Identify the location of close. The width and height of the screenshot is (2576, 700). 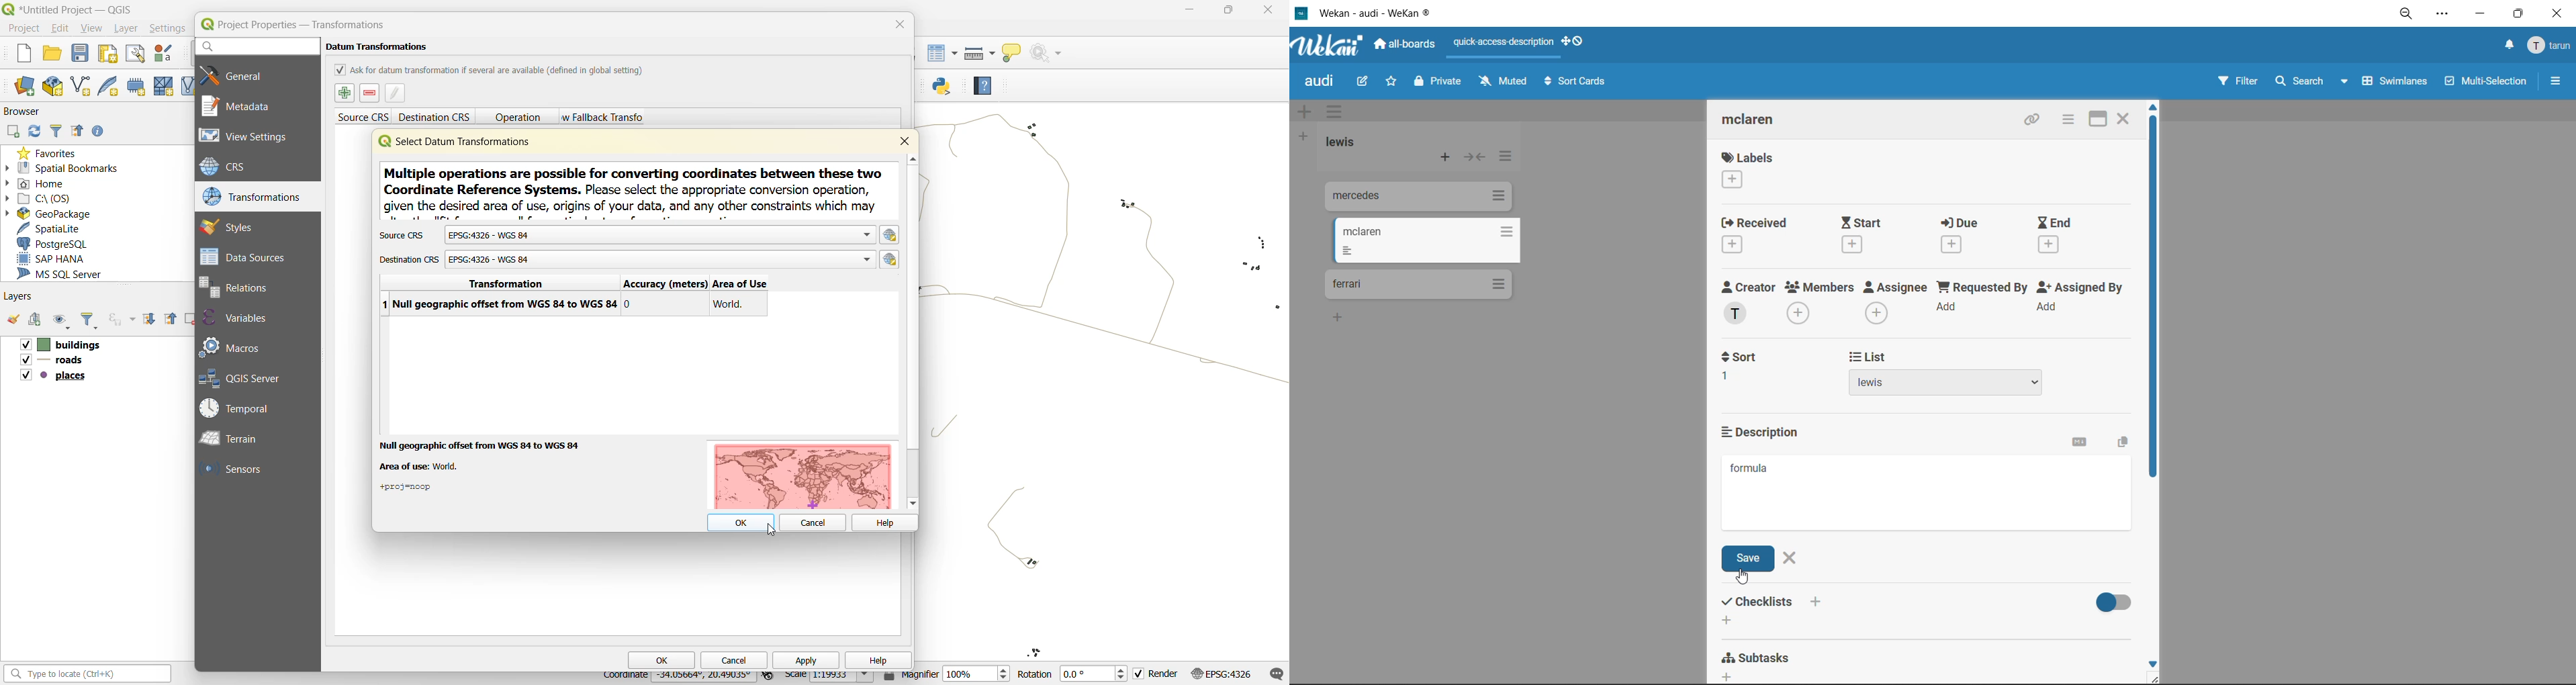
(900, 26).